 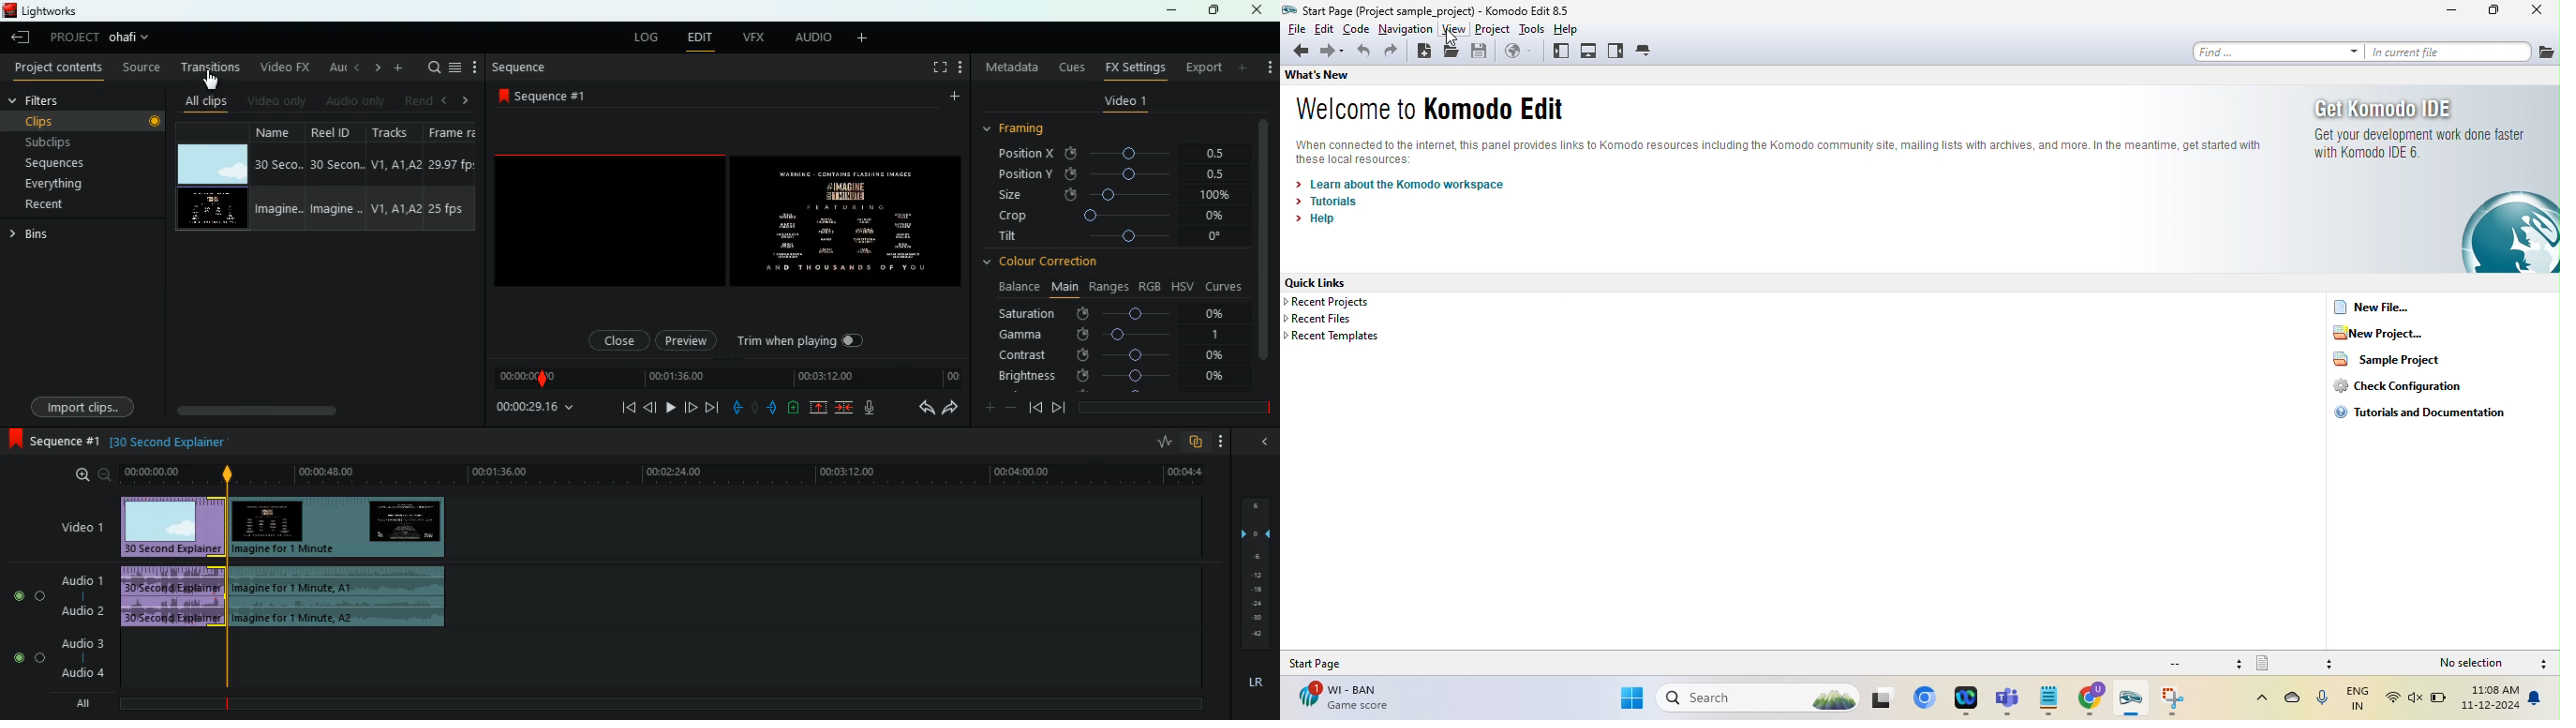 I want to click on audio, so click(x=350, y=599).